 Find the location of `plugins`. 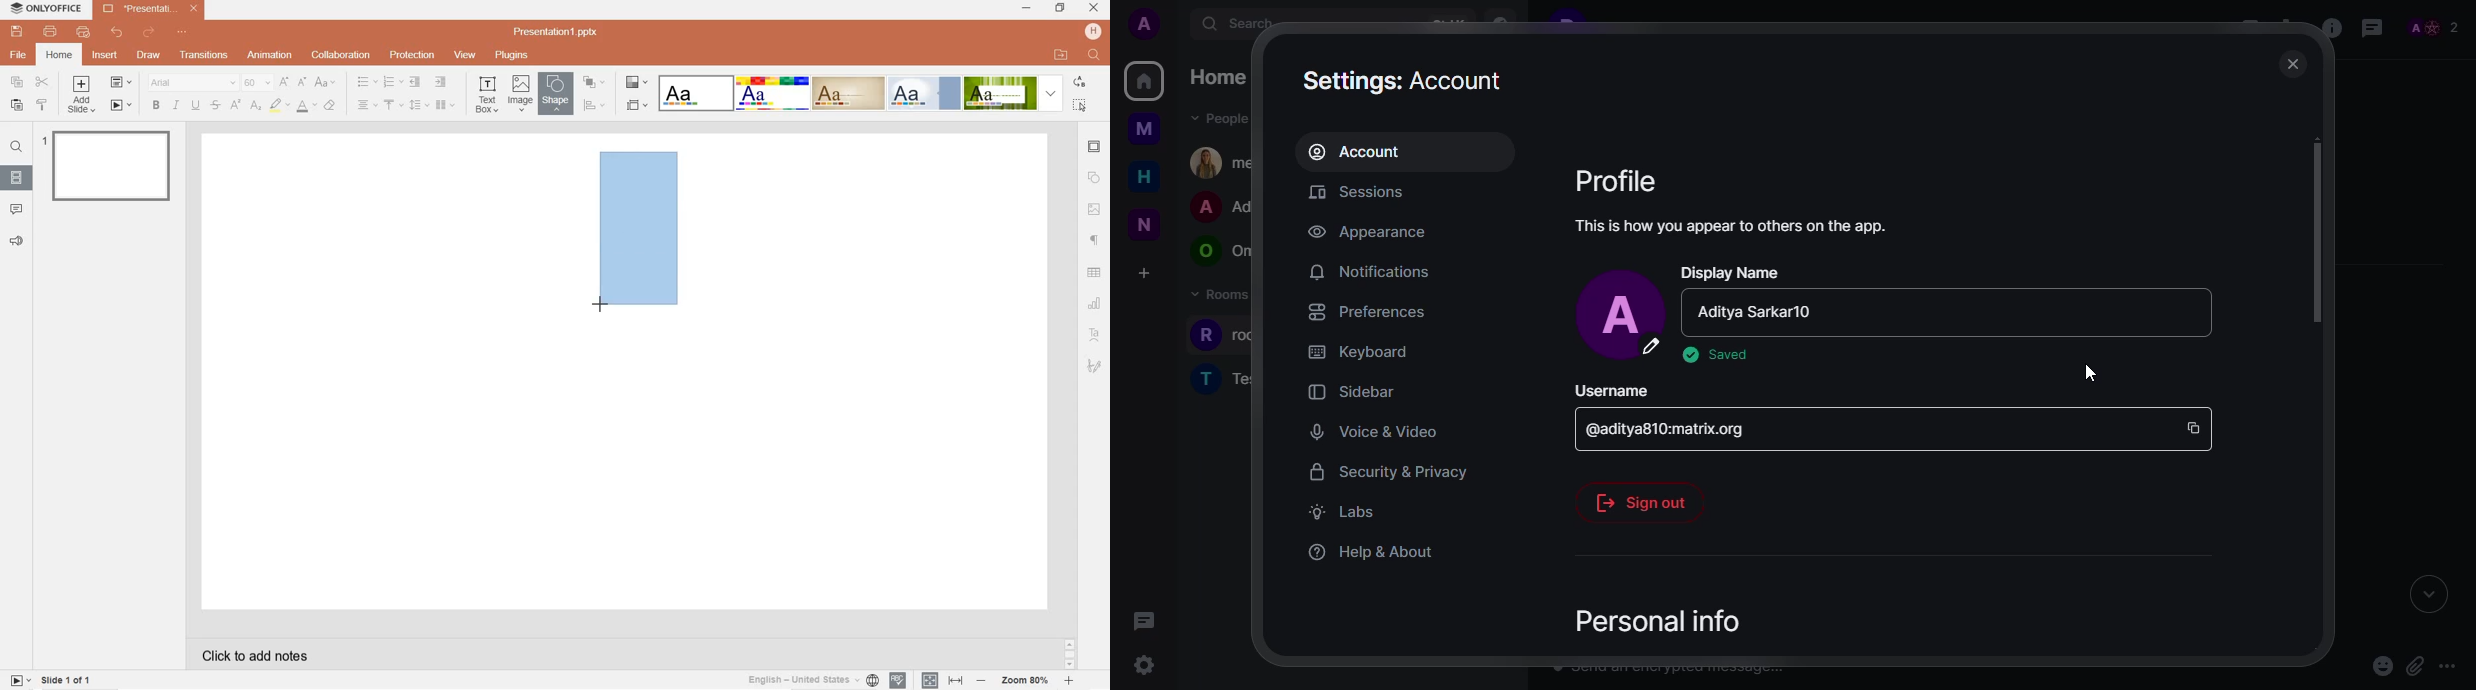

plugins is located at coordinates (511, 55).